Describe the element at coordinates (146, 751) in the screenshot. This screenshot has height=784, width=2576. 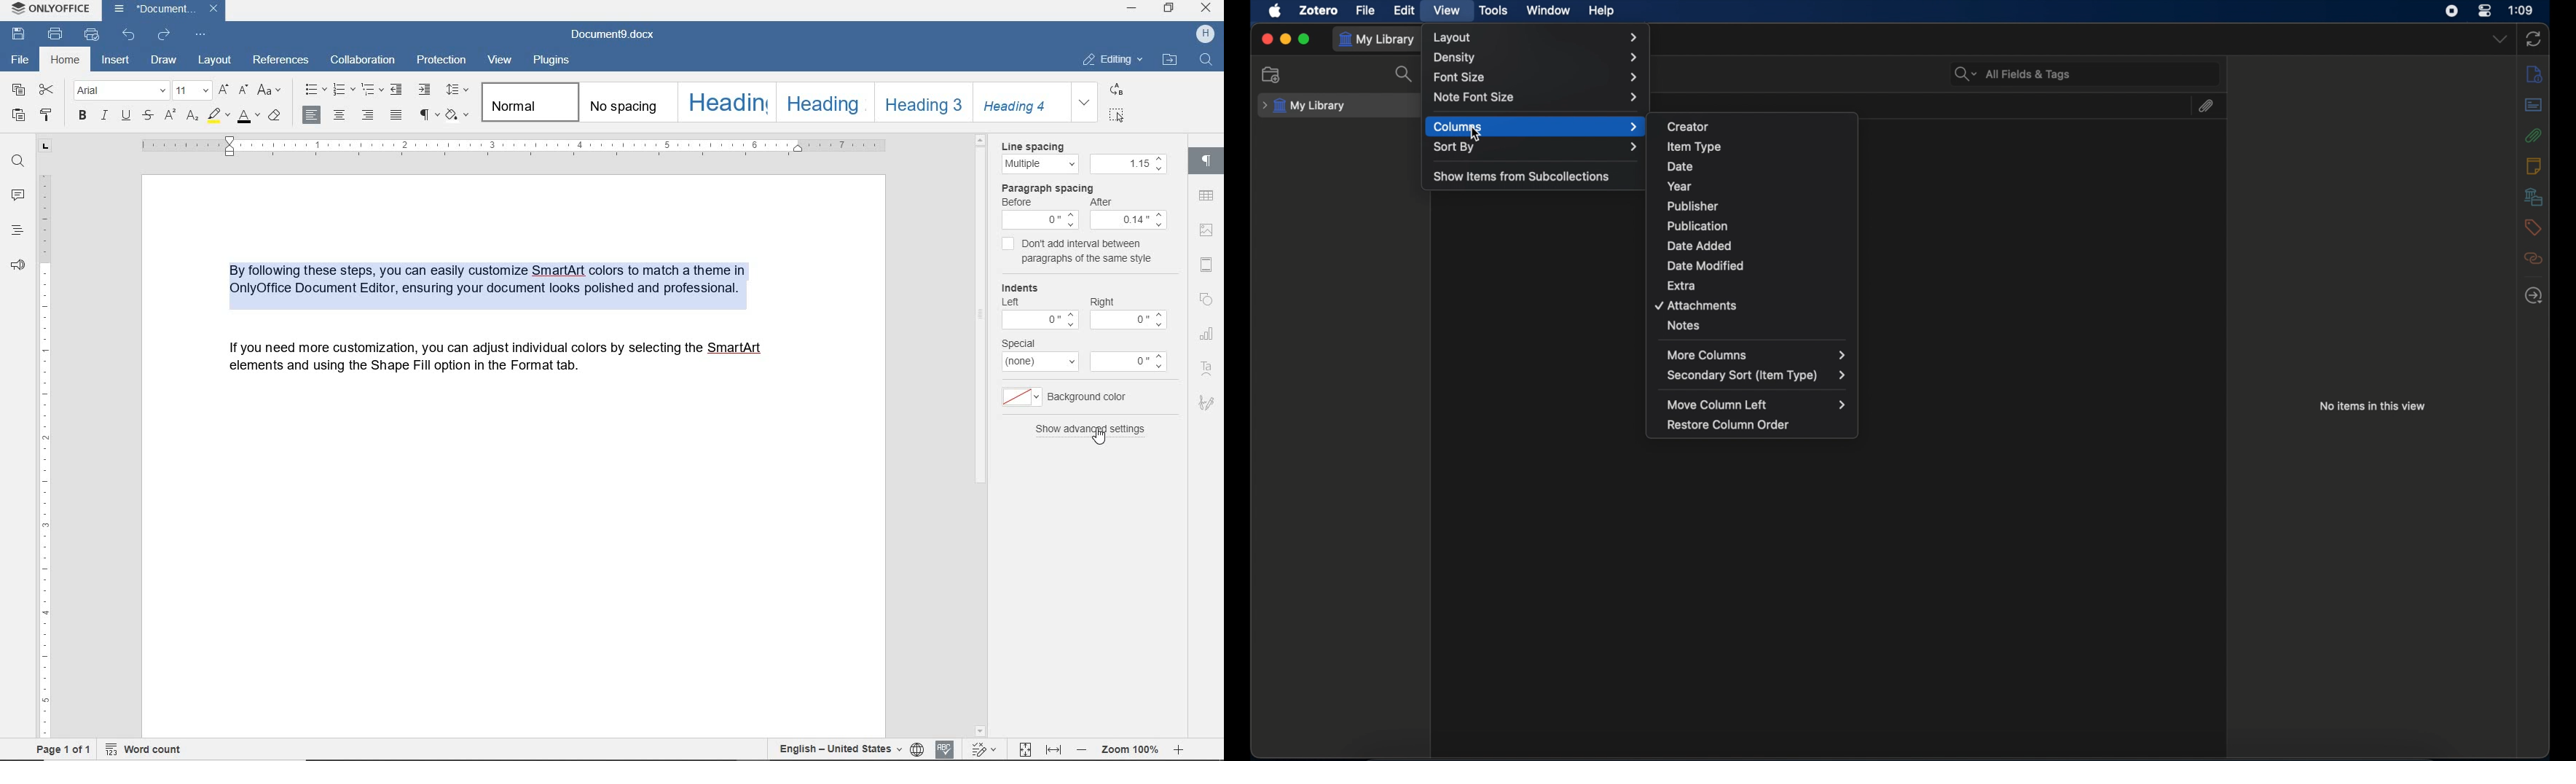
I see `word count` at that location.